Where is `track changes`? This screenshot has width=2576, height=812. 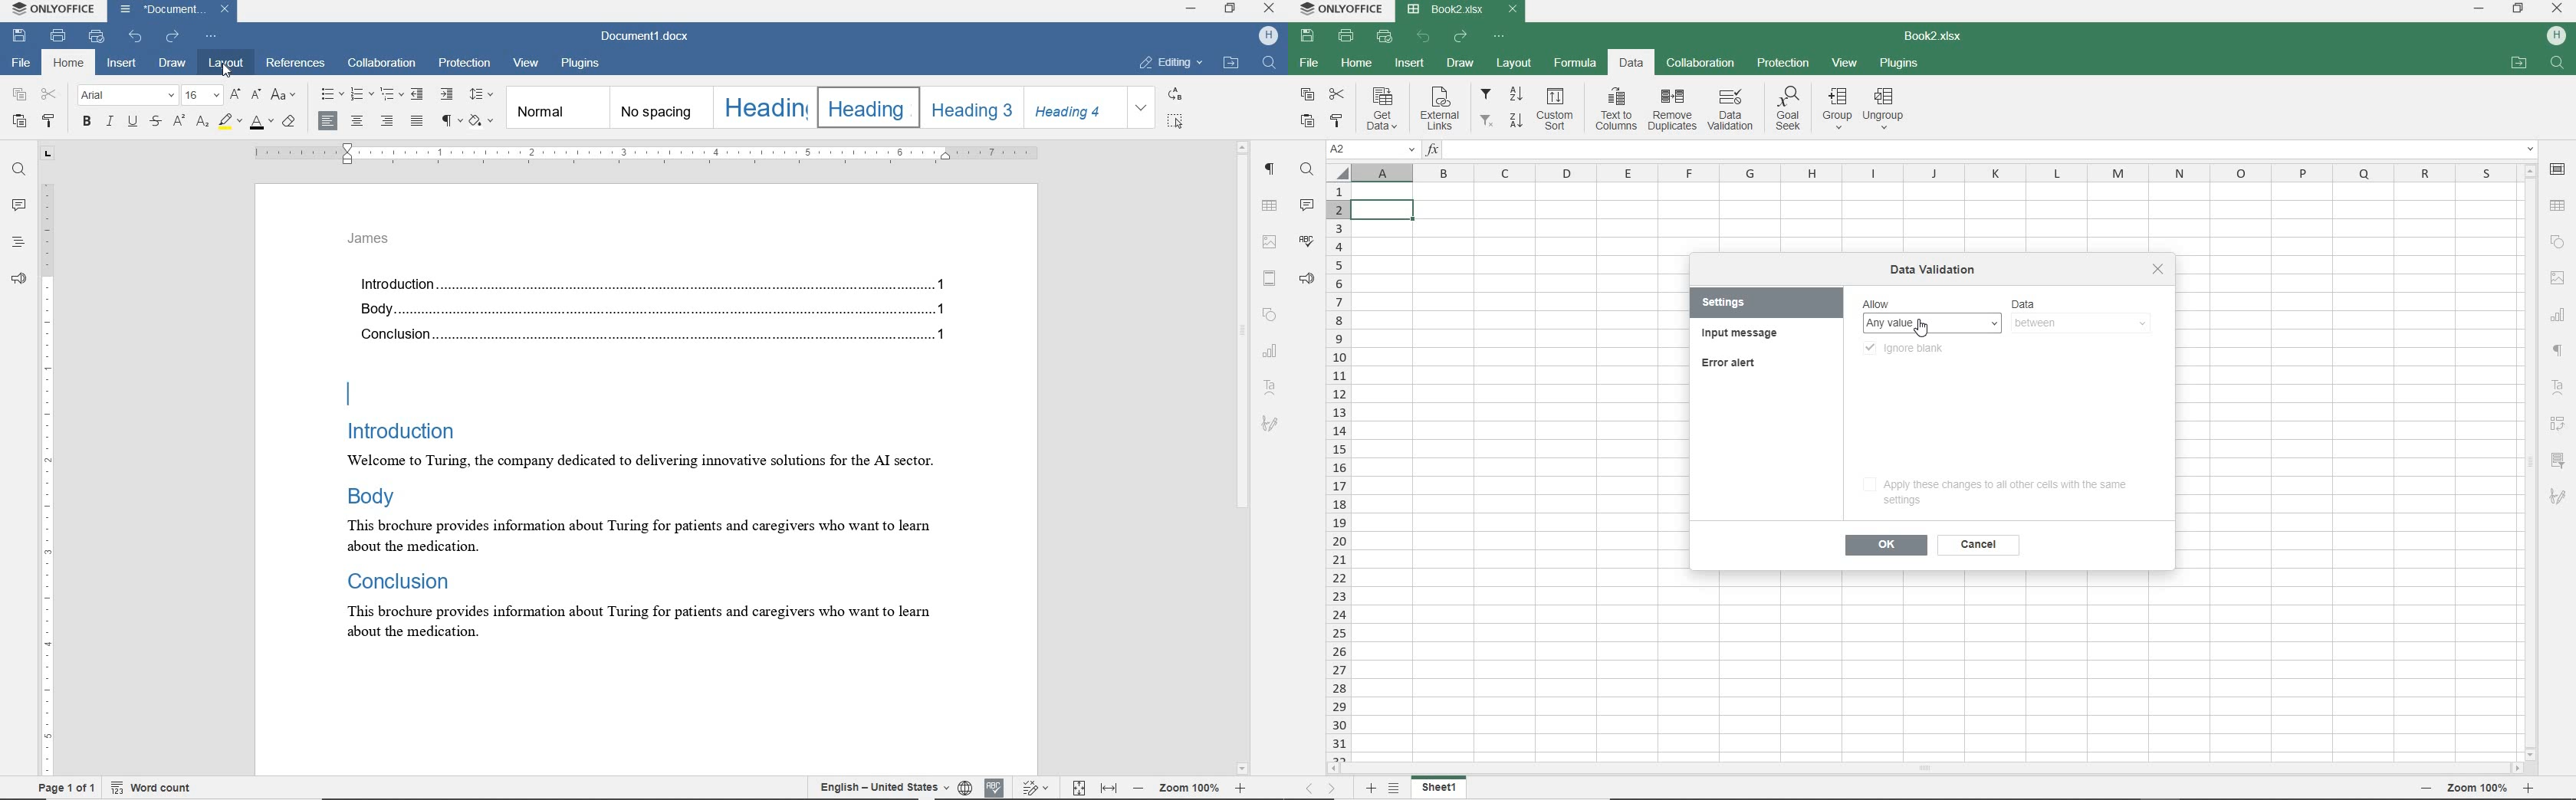
track changes is located at coordinates (1037, 787).